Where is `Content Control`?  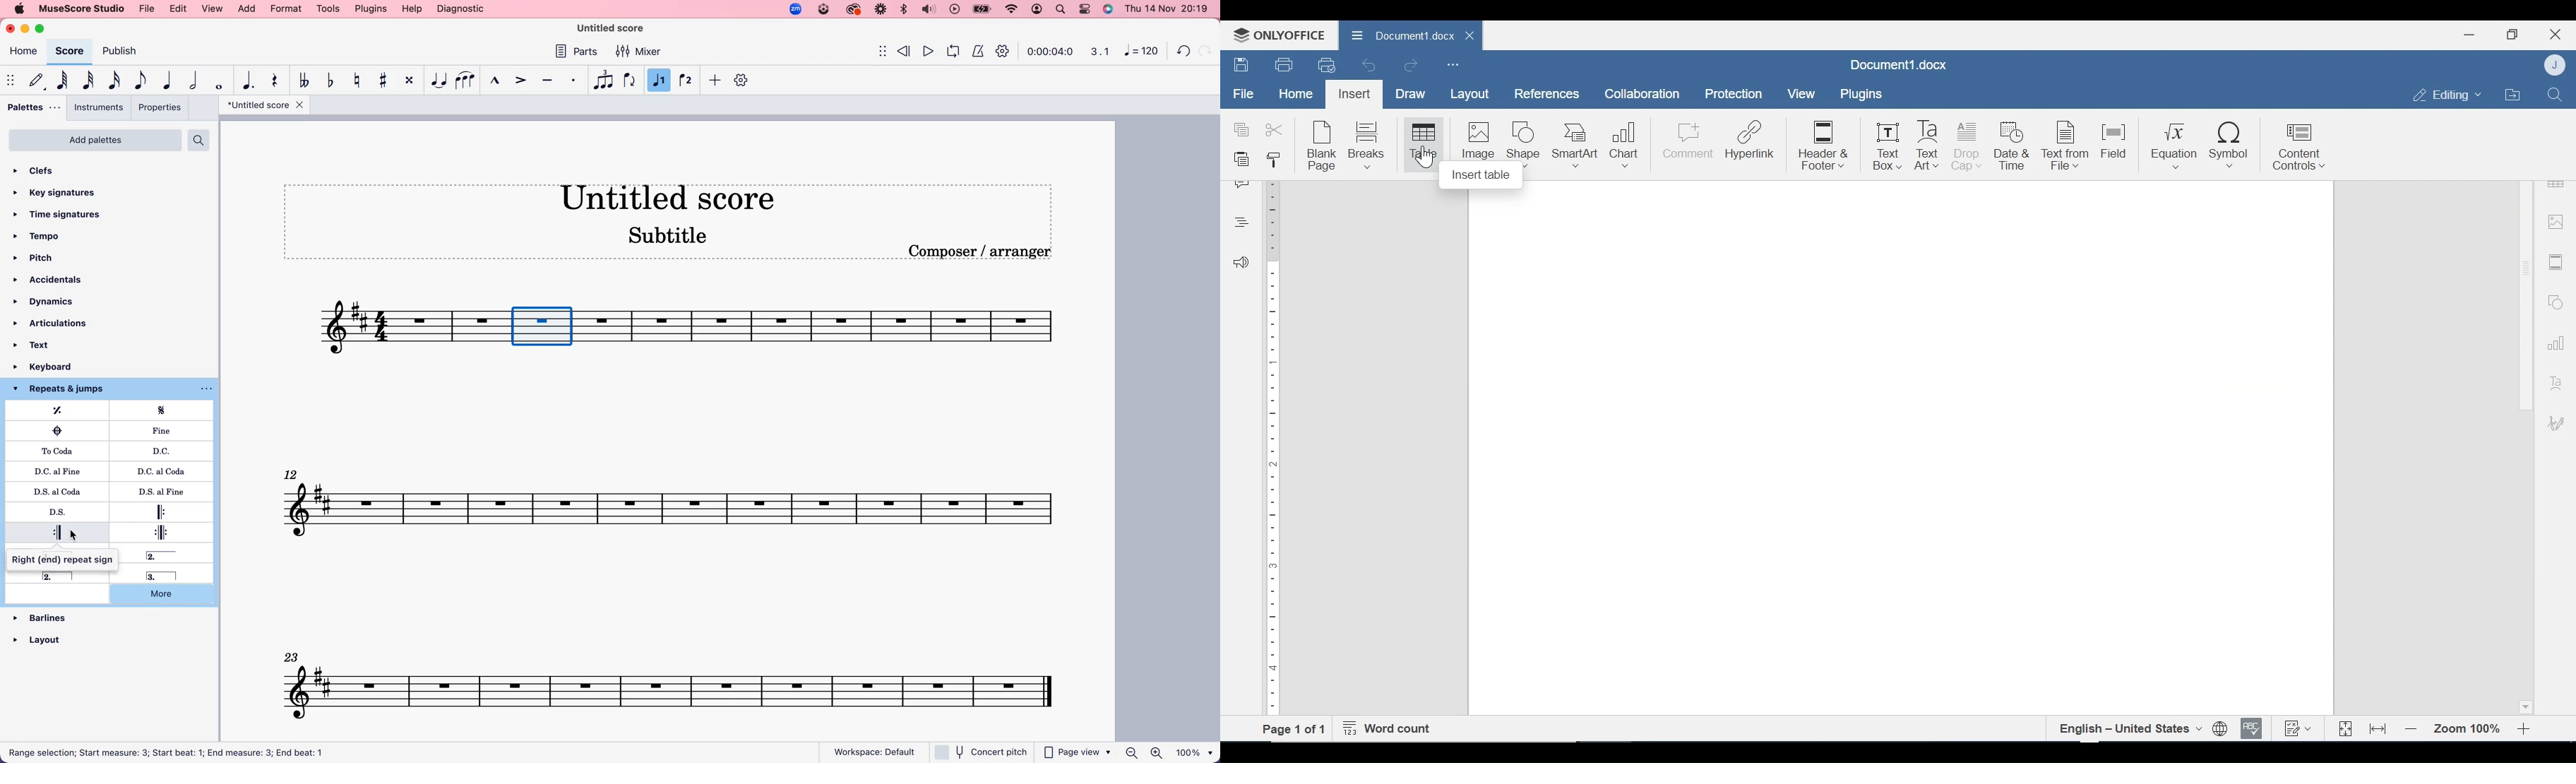
Content Control is located at coordinates (2298, 148).